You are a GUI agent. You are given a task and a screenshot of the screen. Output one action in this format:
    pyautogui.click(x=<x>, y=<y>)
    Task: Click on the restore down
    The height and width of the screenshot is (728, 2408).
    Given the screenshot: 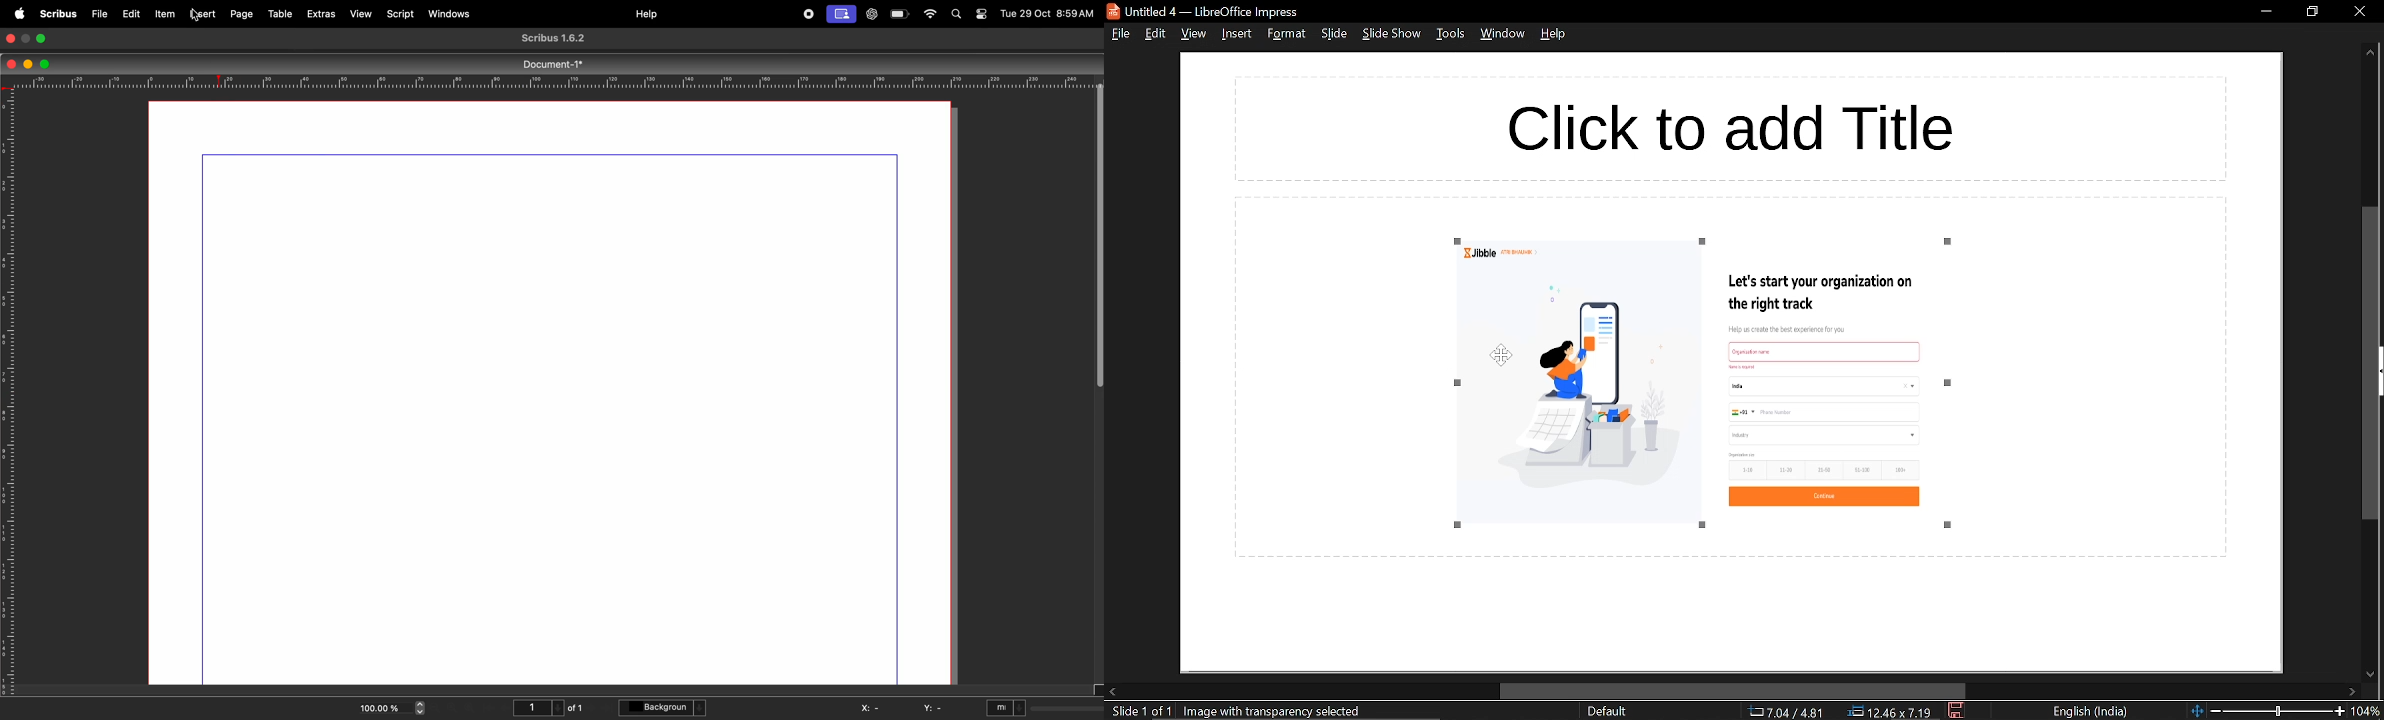 What is the action you would take?
    pyautogui.click(x=2314, y=12)
    